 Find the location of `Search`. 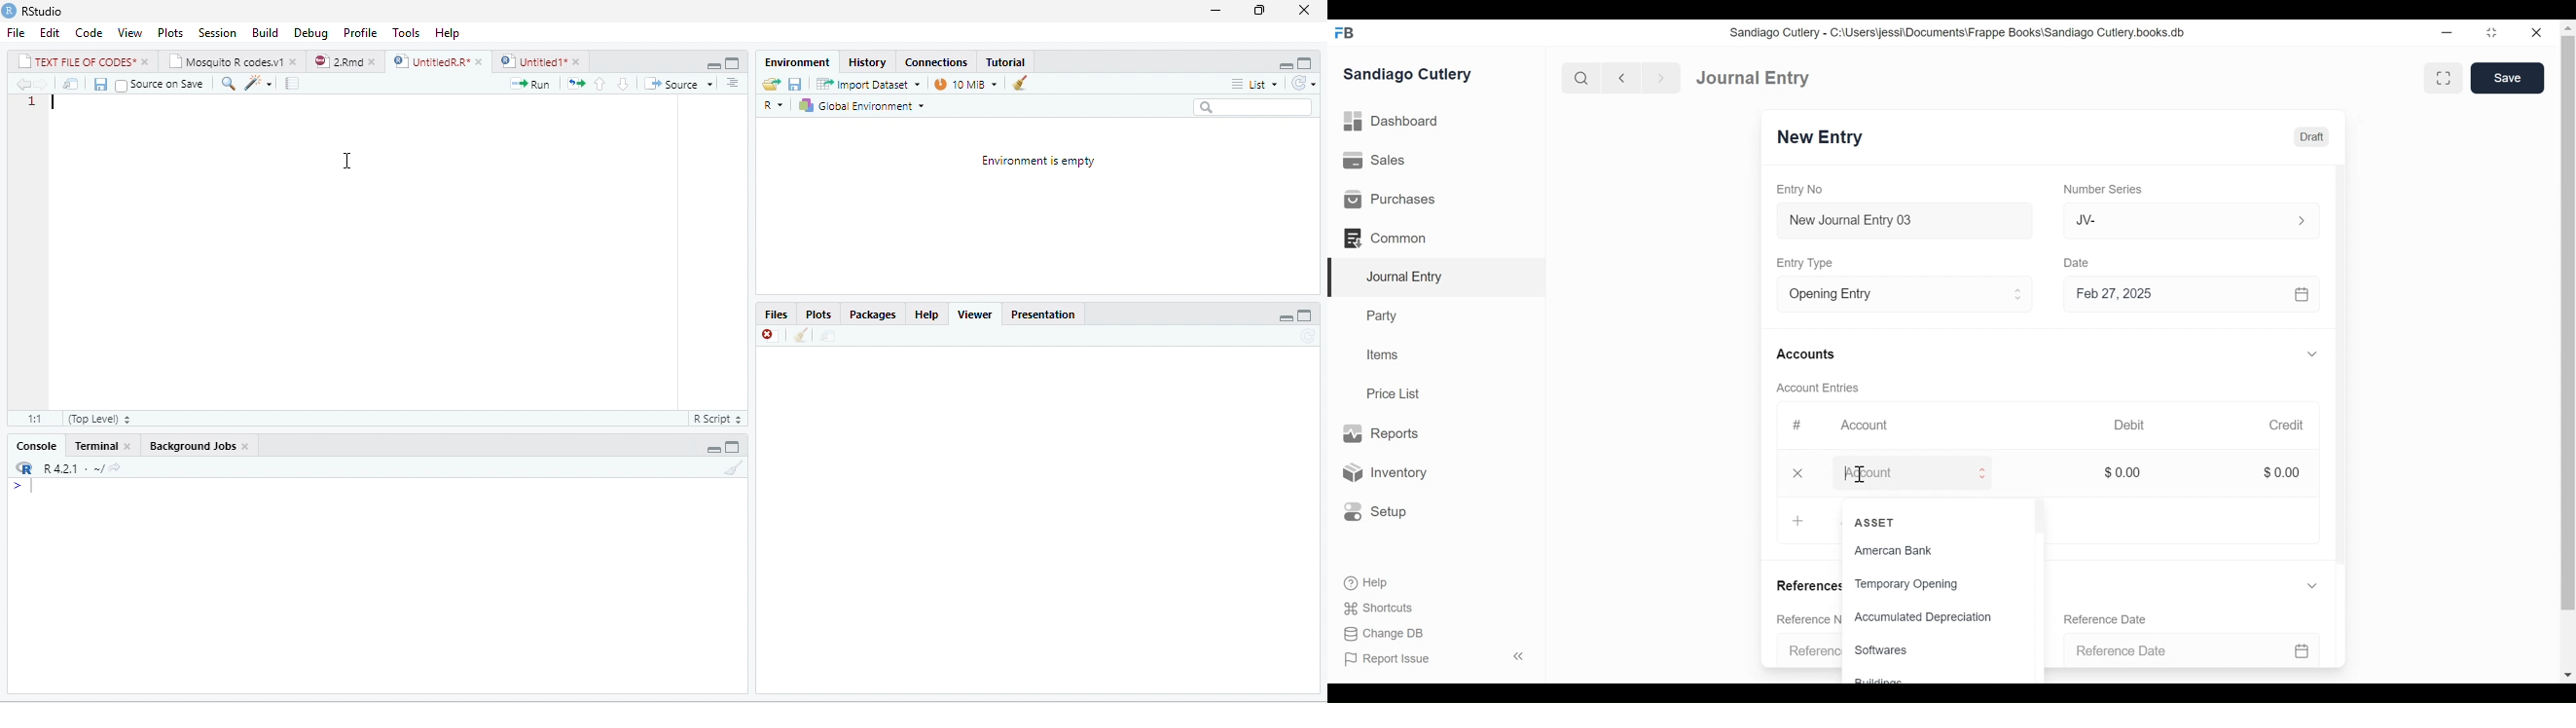

Search is located at coordinates (1580, 77).